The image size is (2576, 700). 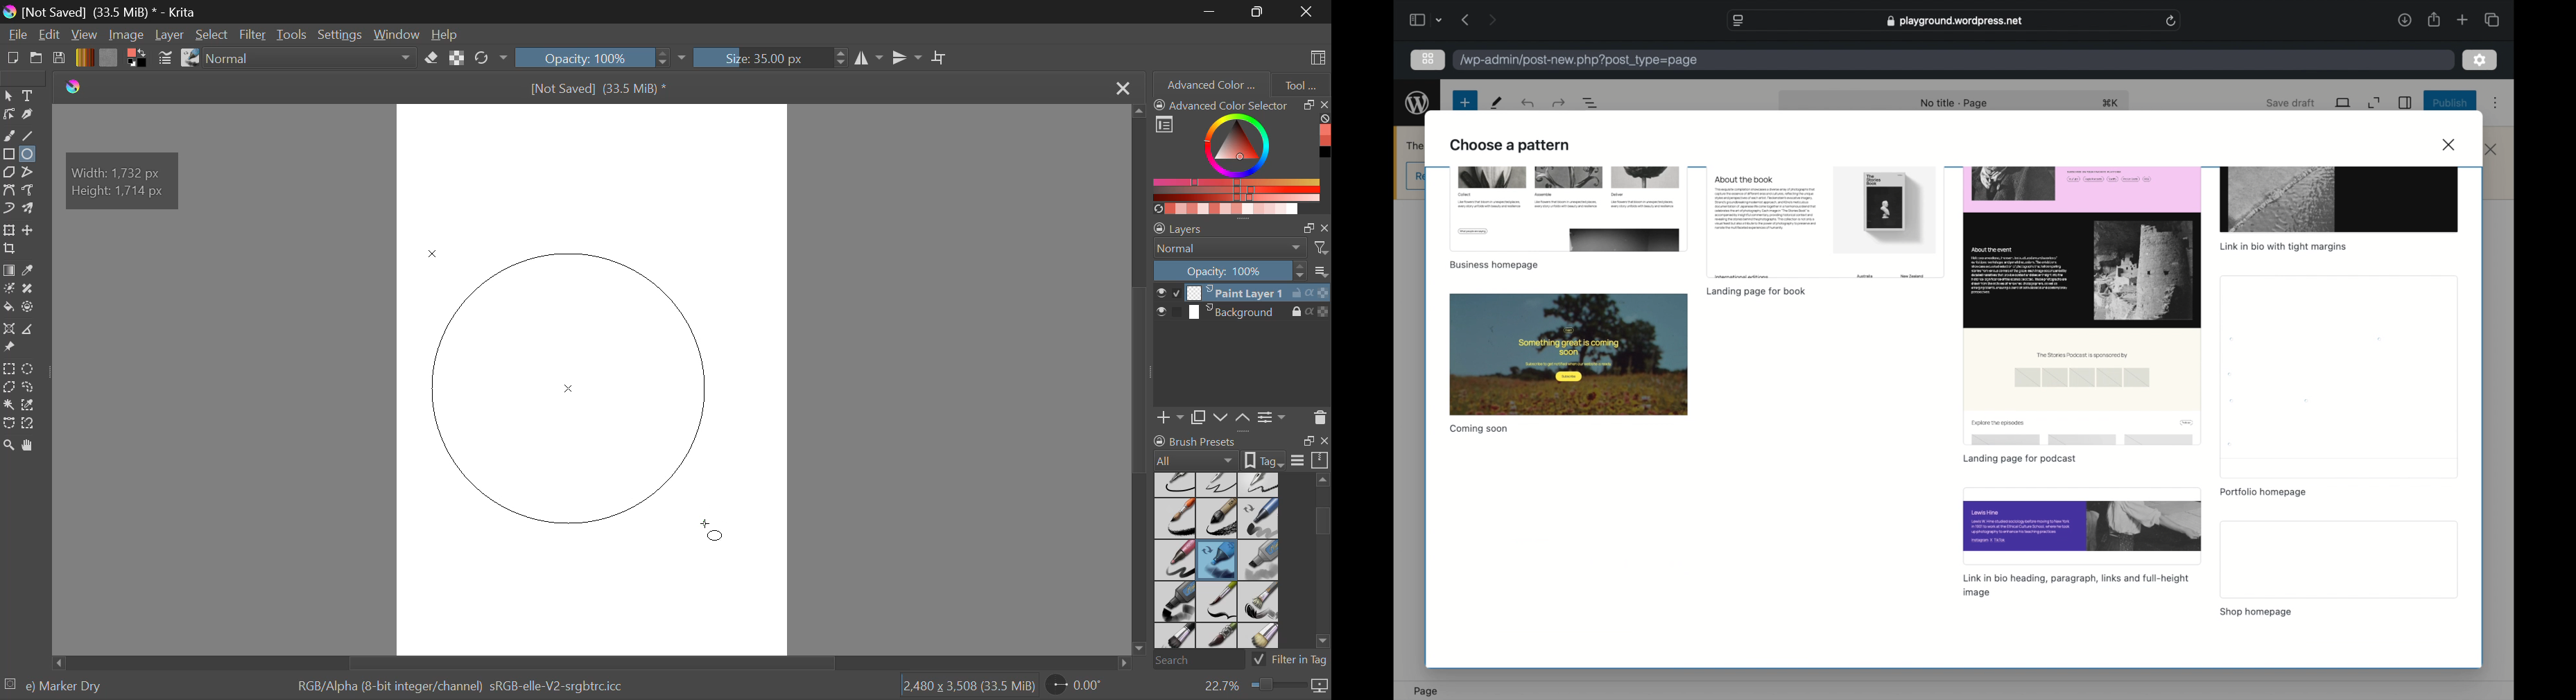 What do you see at coordinates (1417, 176) in the screenshot?
I see `obscure button` at bounding box center [1417, 176].